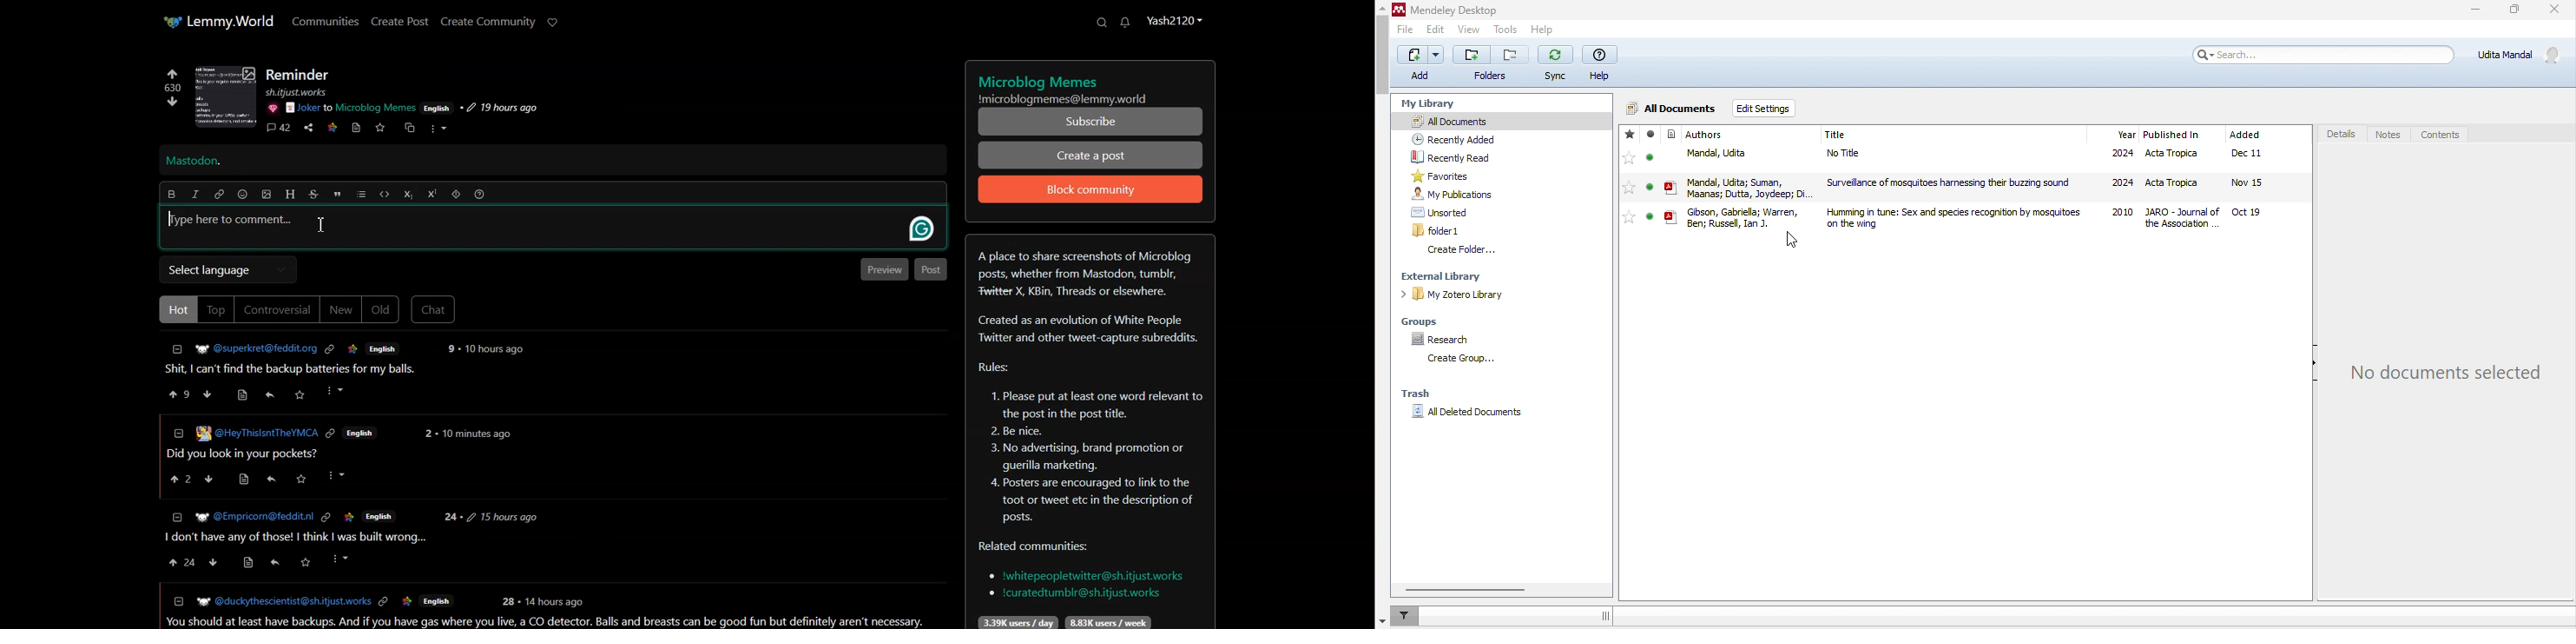 Image resolution: width=2576 pixels, height=644 pixels. I want to click on English, so click(436, 602).